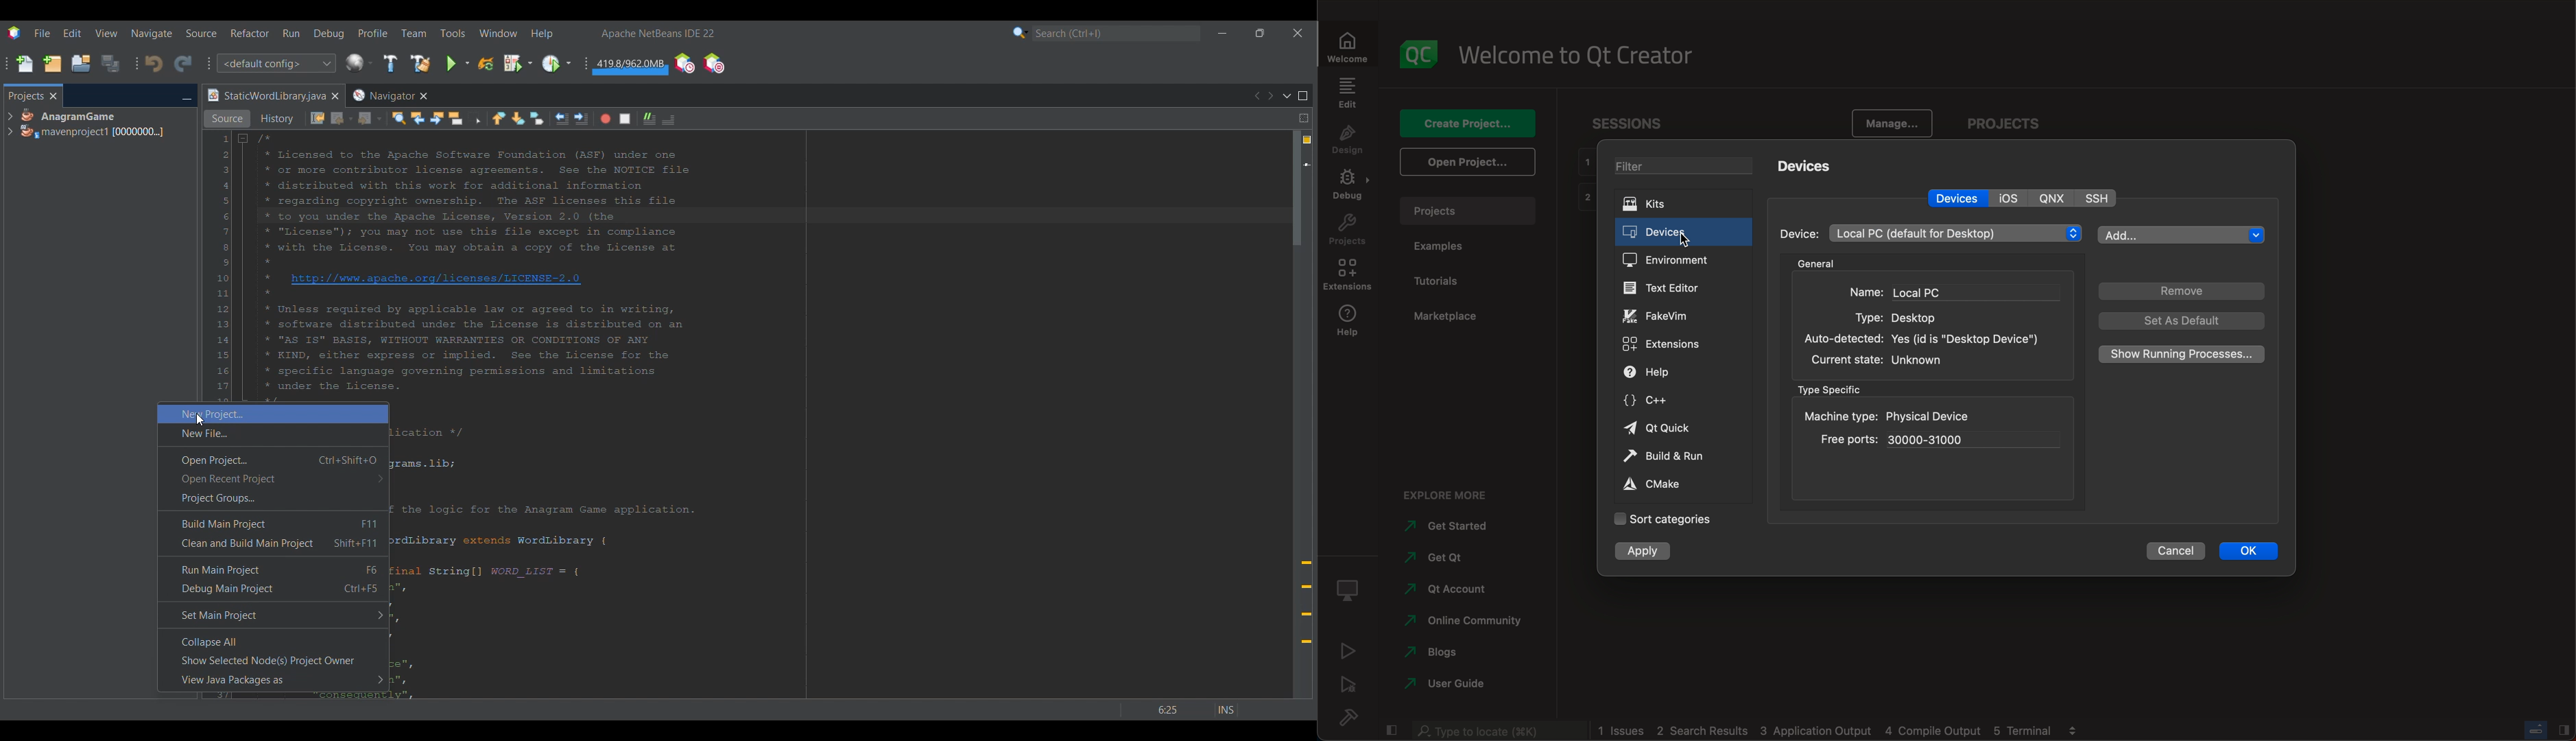 The image size is (2576, 756). I want to click on Save all, so click(110, 63).